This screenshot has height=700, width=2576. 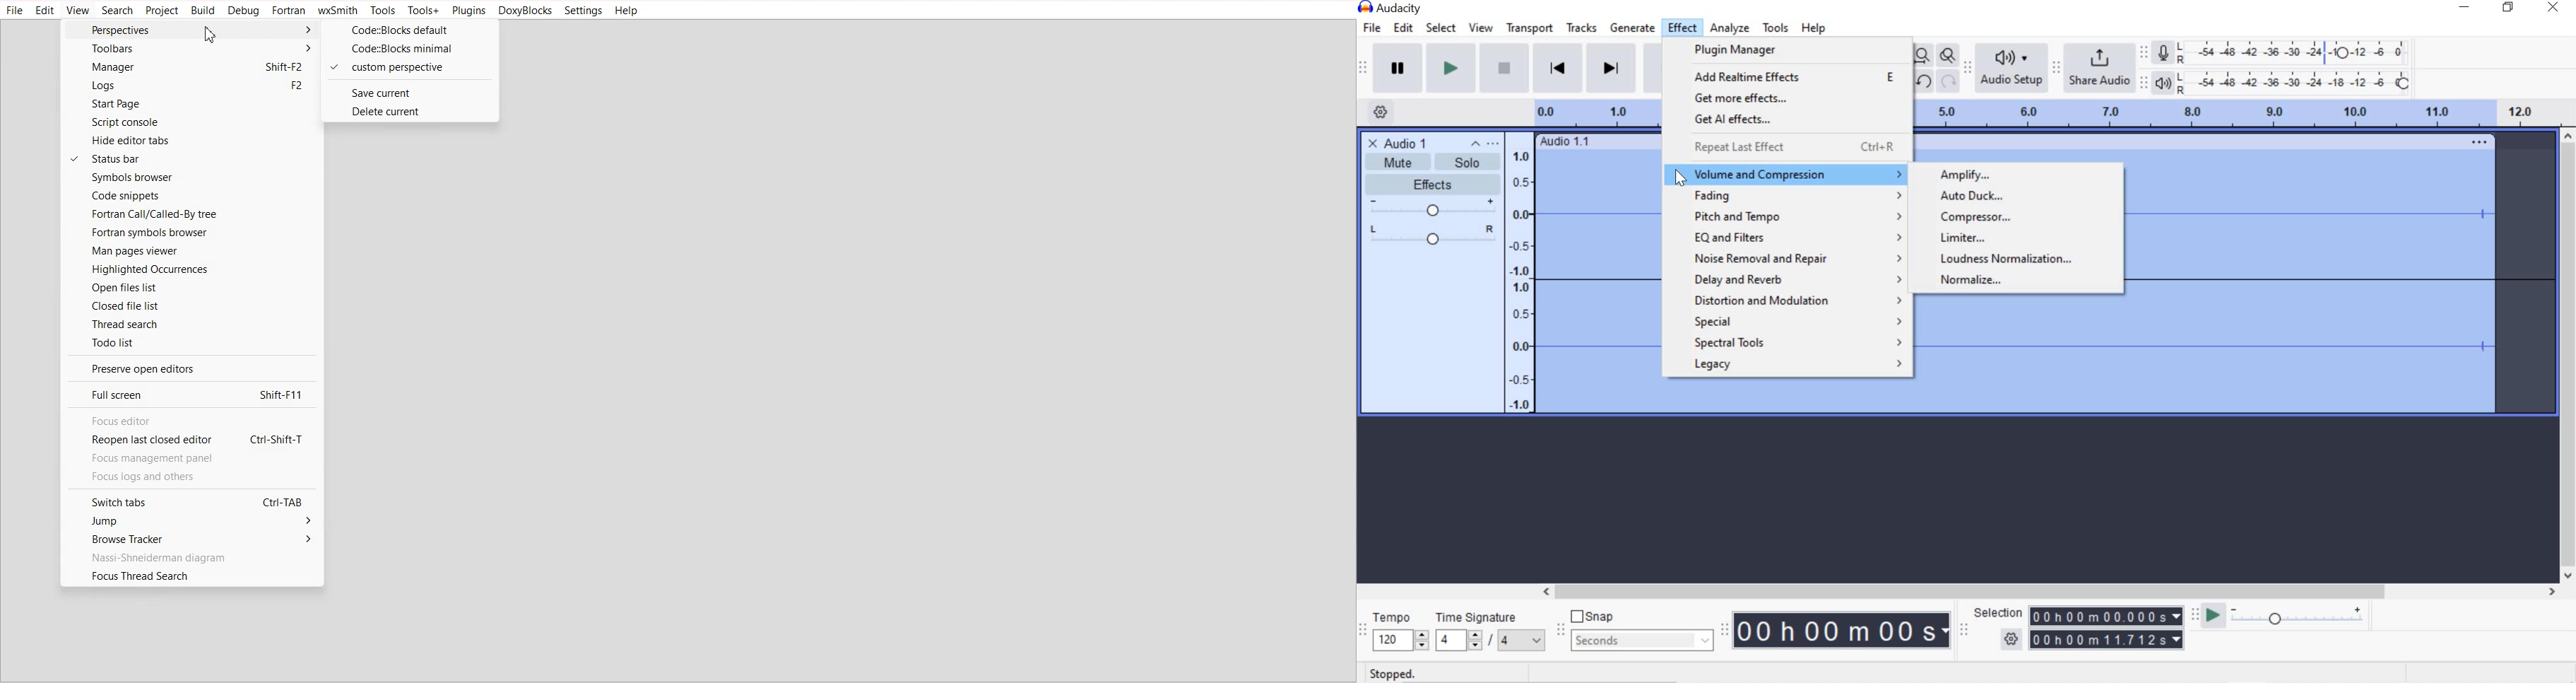 What do you see at coordinates (160, 459) in the screenshot?
I see `Focus management panel` at bounding box center [160, 459].